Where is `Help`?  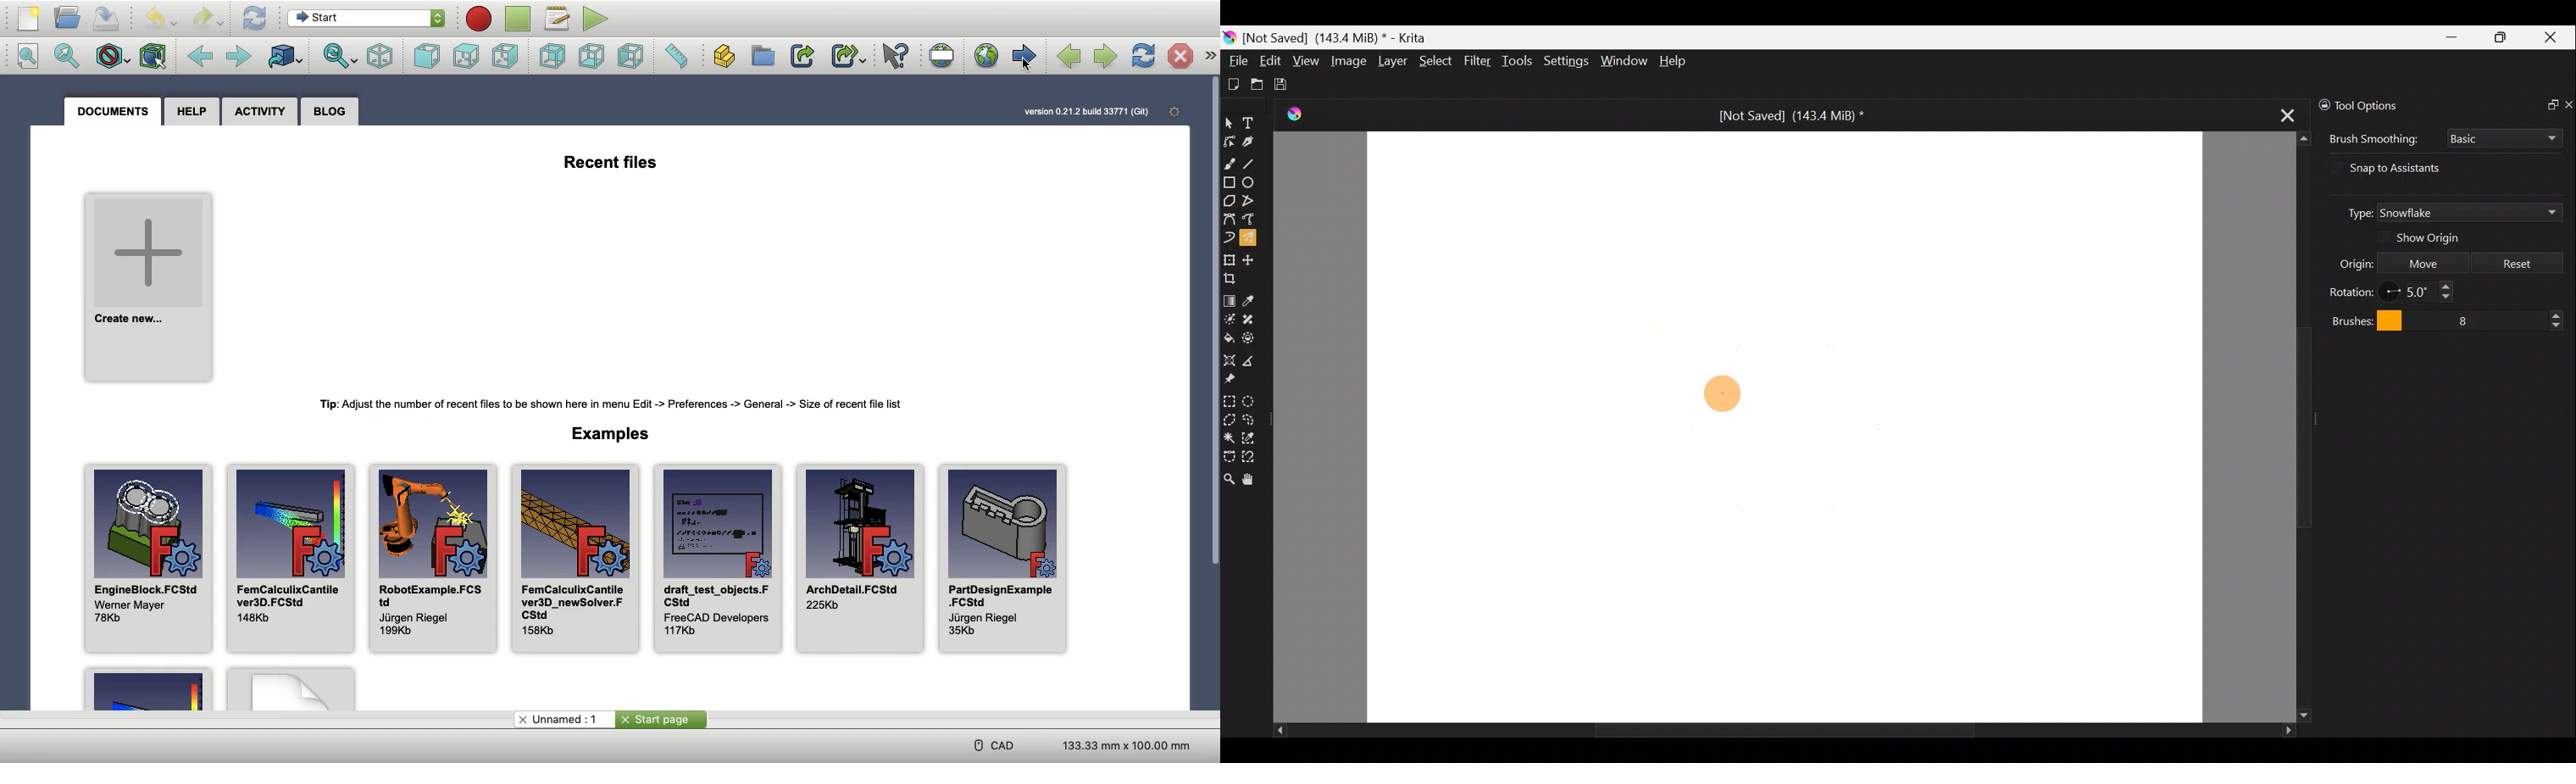 Help is located at coordinates (194, 110).